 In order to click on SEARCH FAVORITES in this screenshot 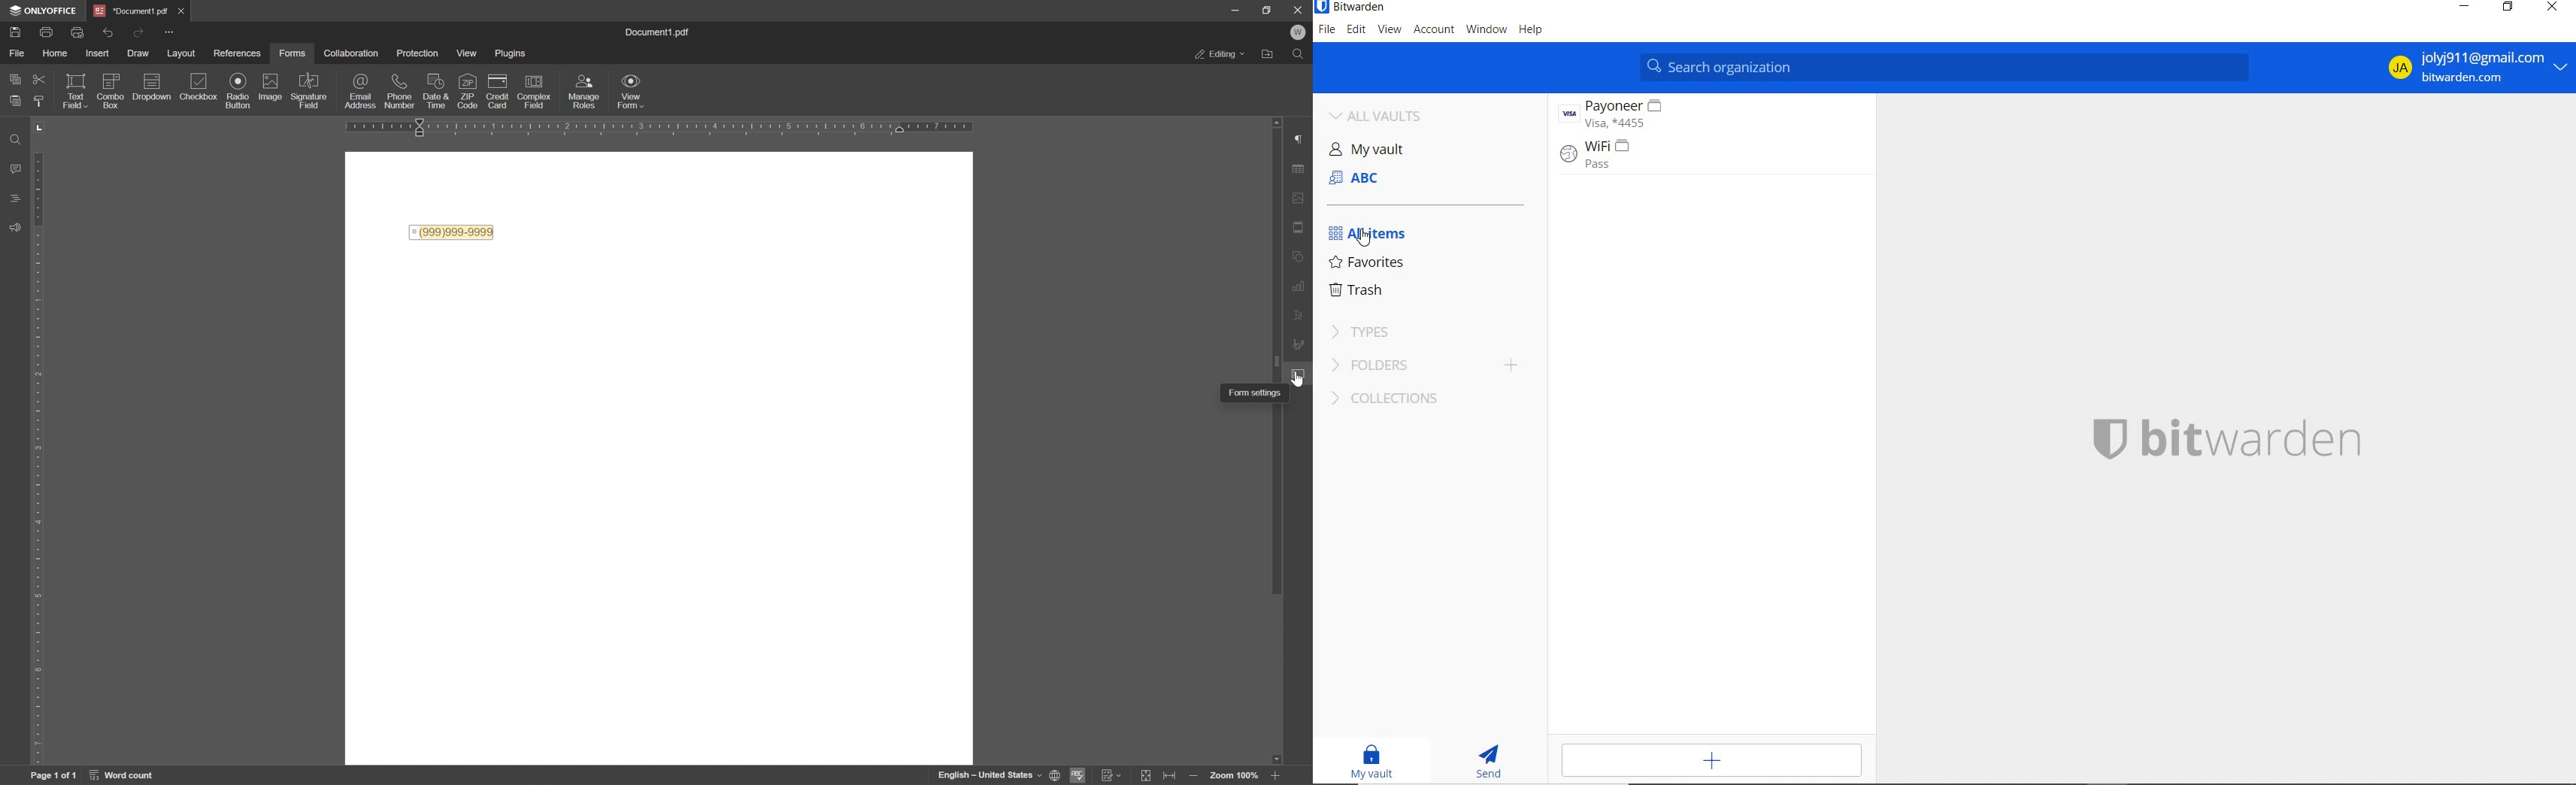, I will do `click(1947, 67)`.